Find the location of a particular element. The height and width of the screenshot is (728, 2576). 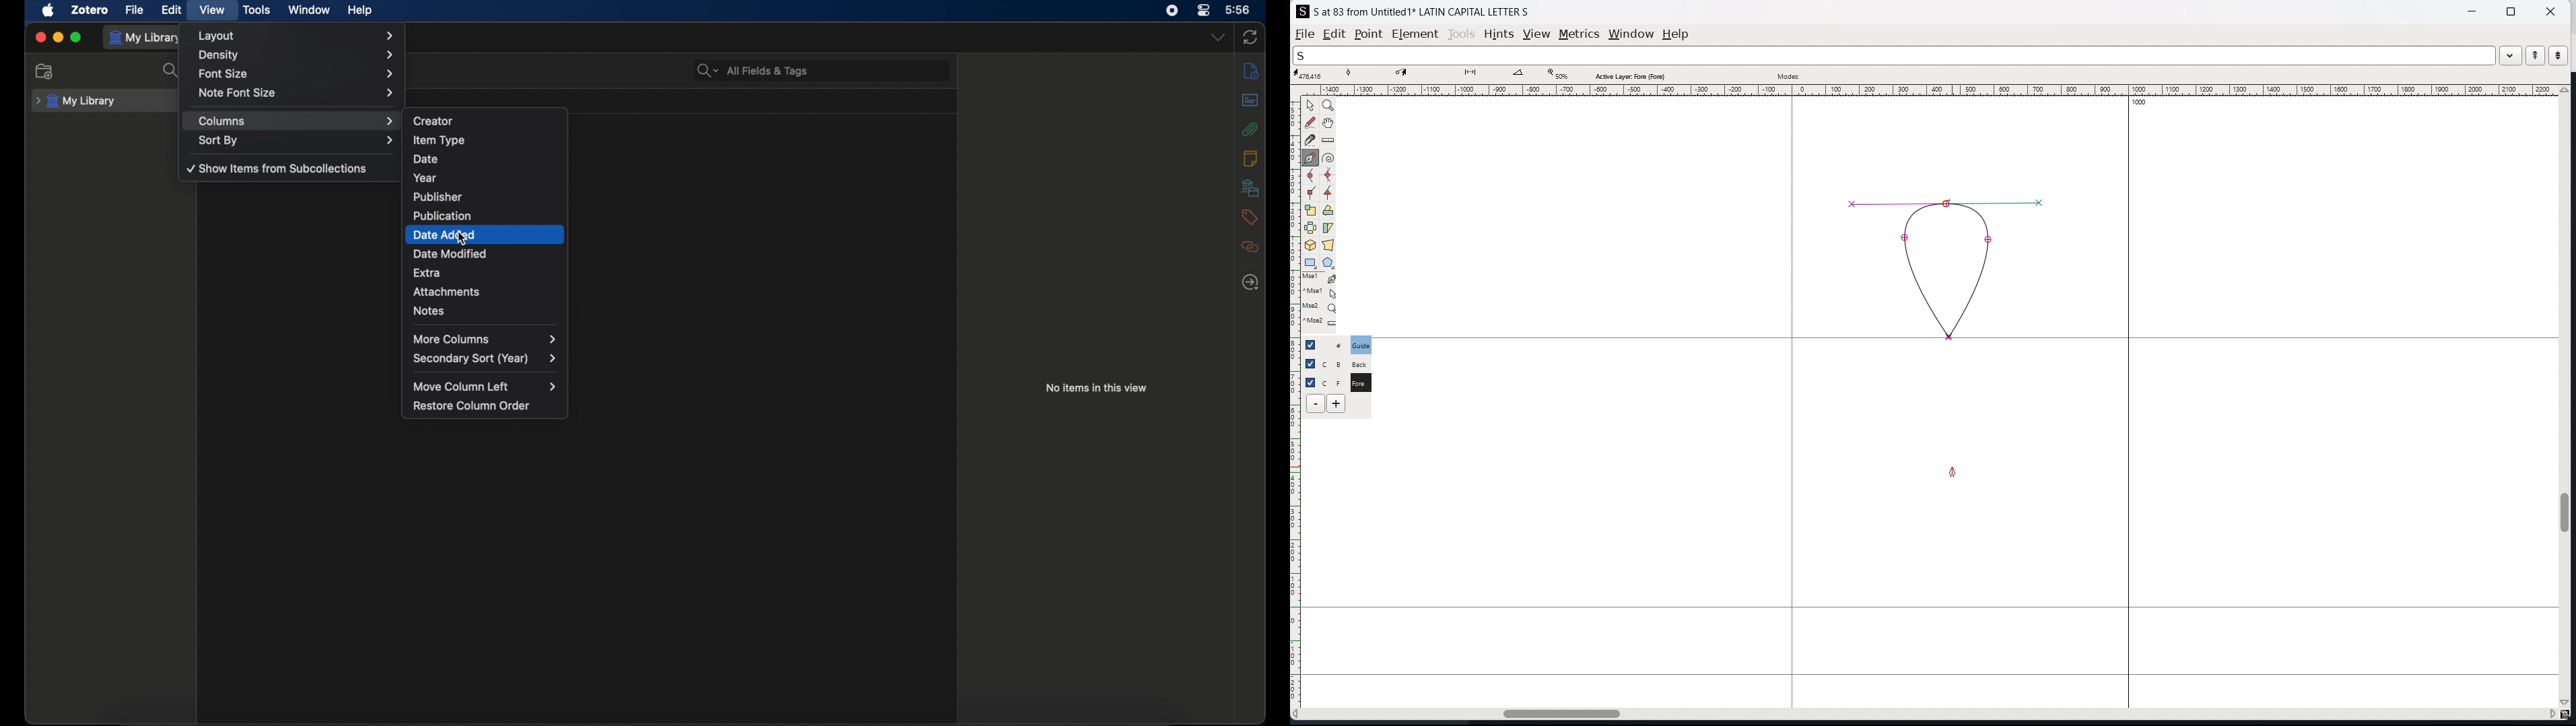

polygon and stars is located at coordinates (1329, 263).